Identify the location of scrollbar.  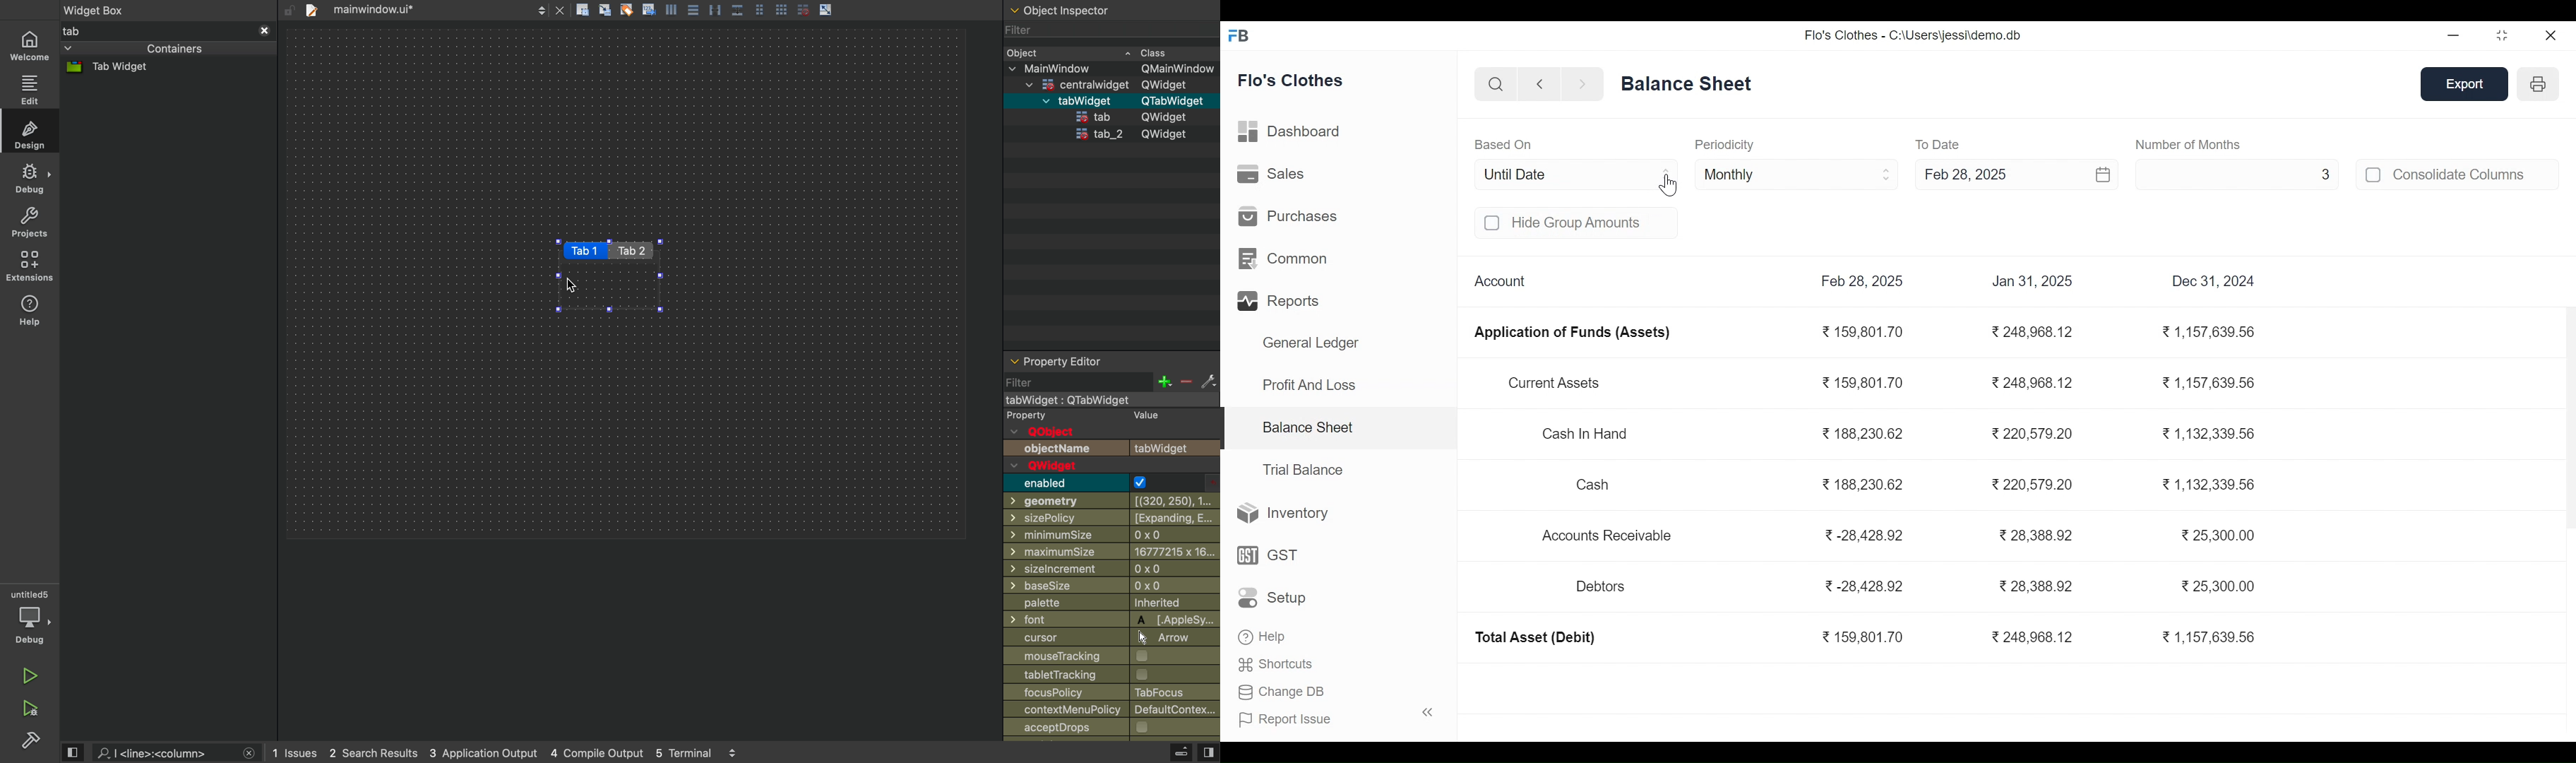
(2567, 418).